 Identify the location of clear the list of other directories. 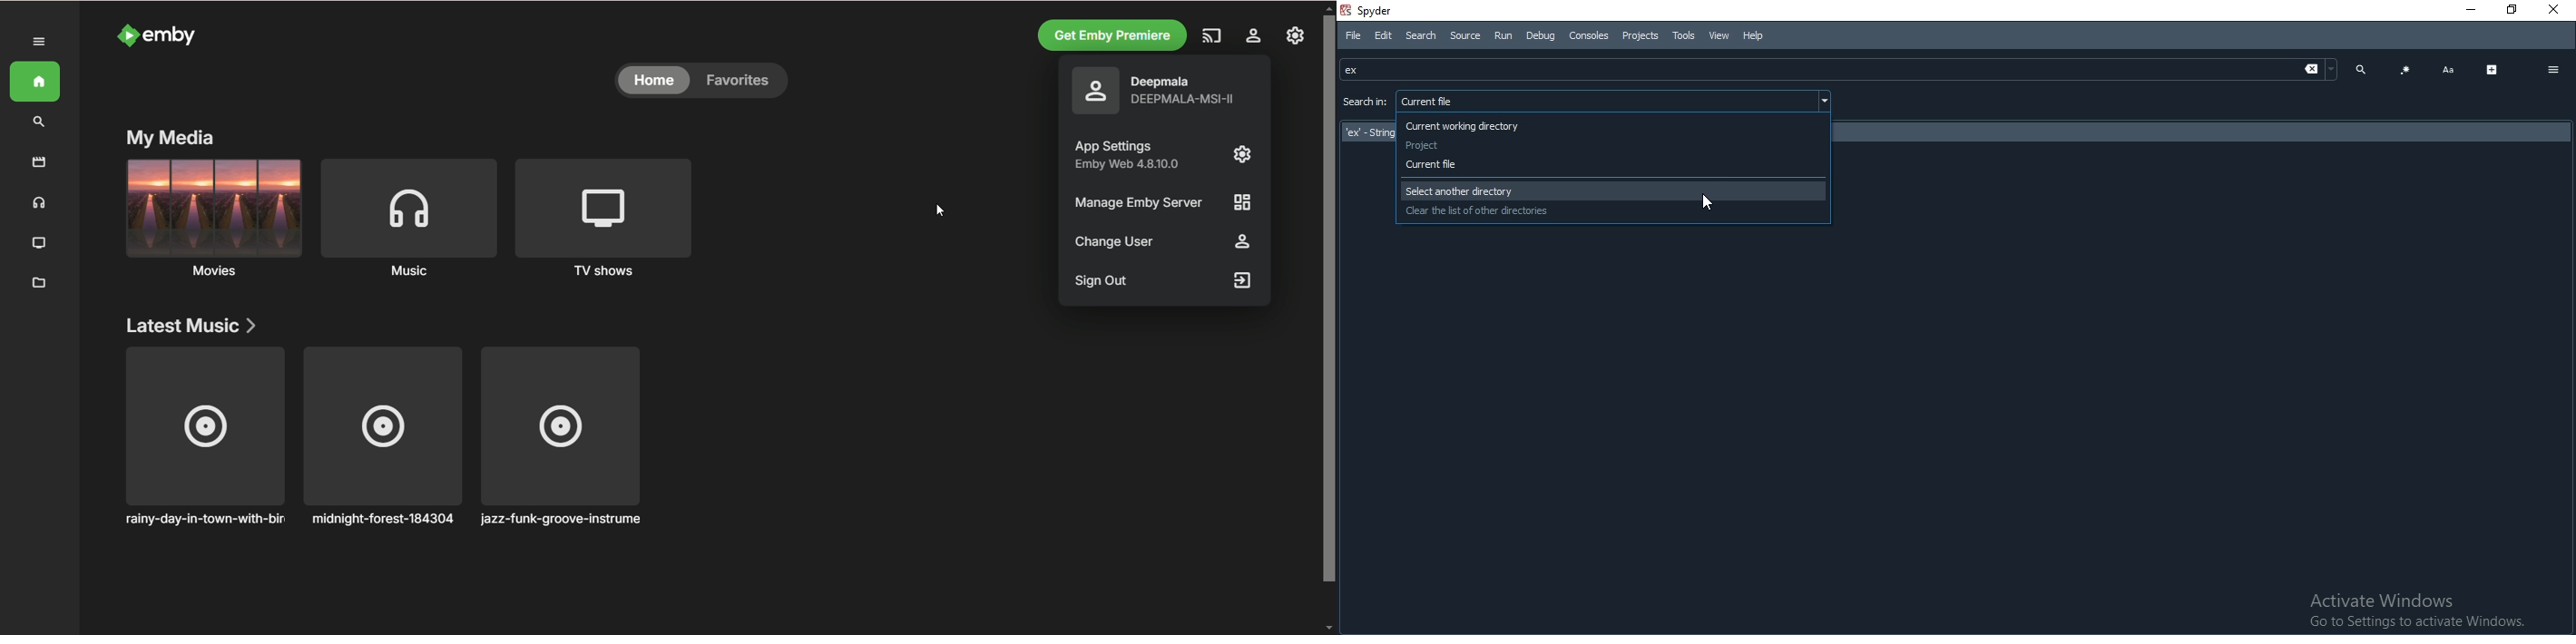
(1612, 211).